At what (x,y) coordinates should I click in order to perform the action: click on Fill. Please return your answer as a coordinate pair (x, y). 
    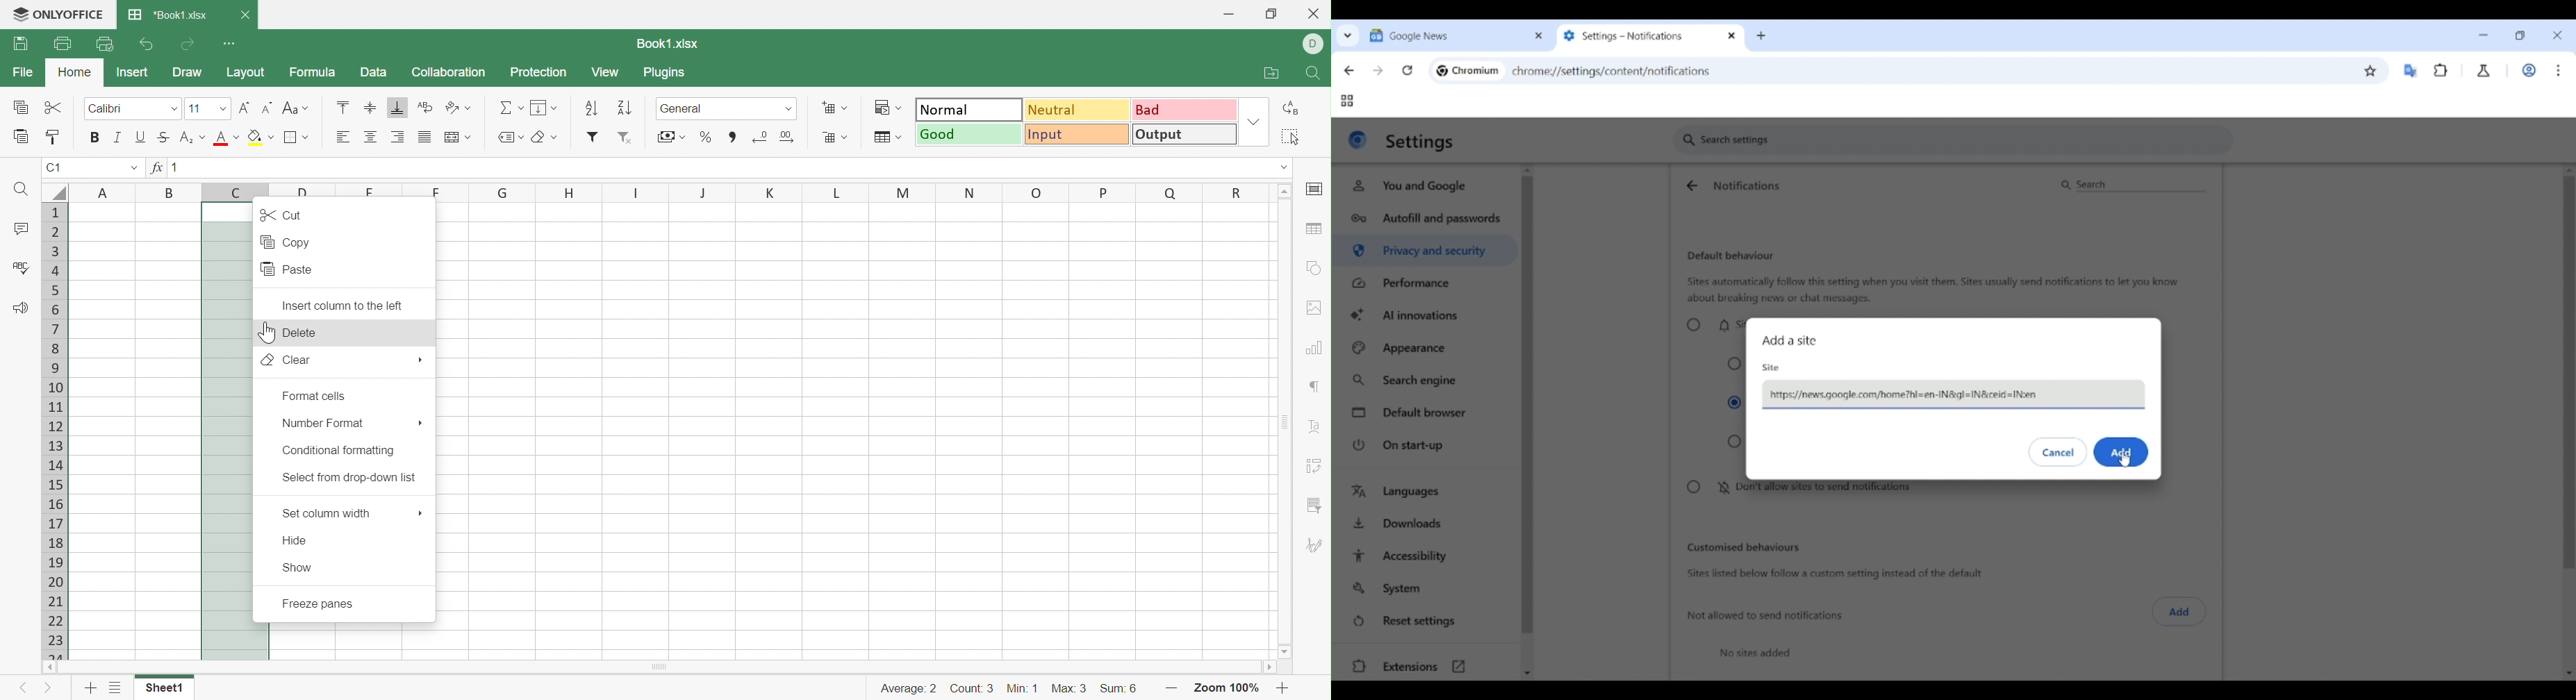
    Looking at the image, I should click on (540, 107).